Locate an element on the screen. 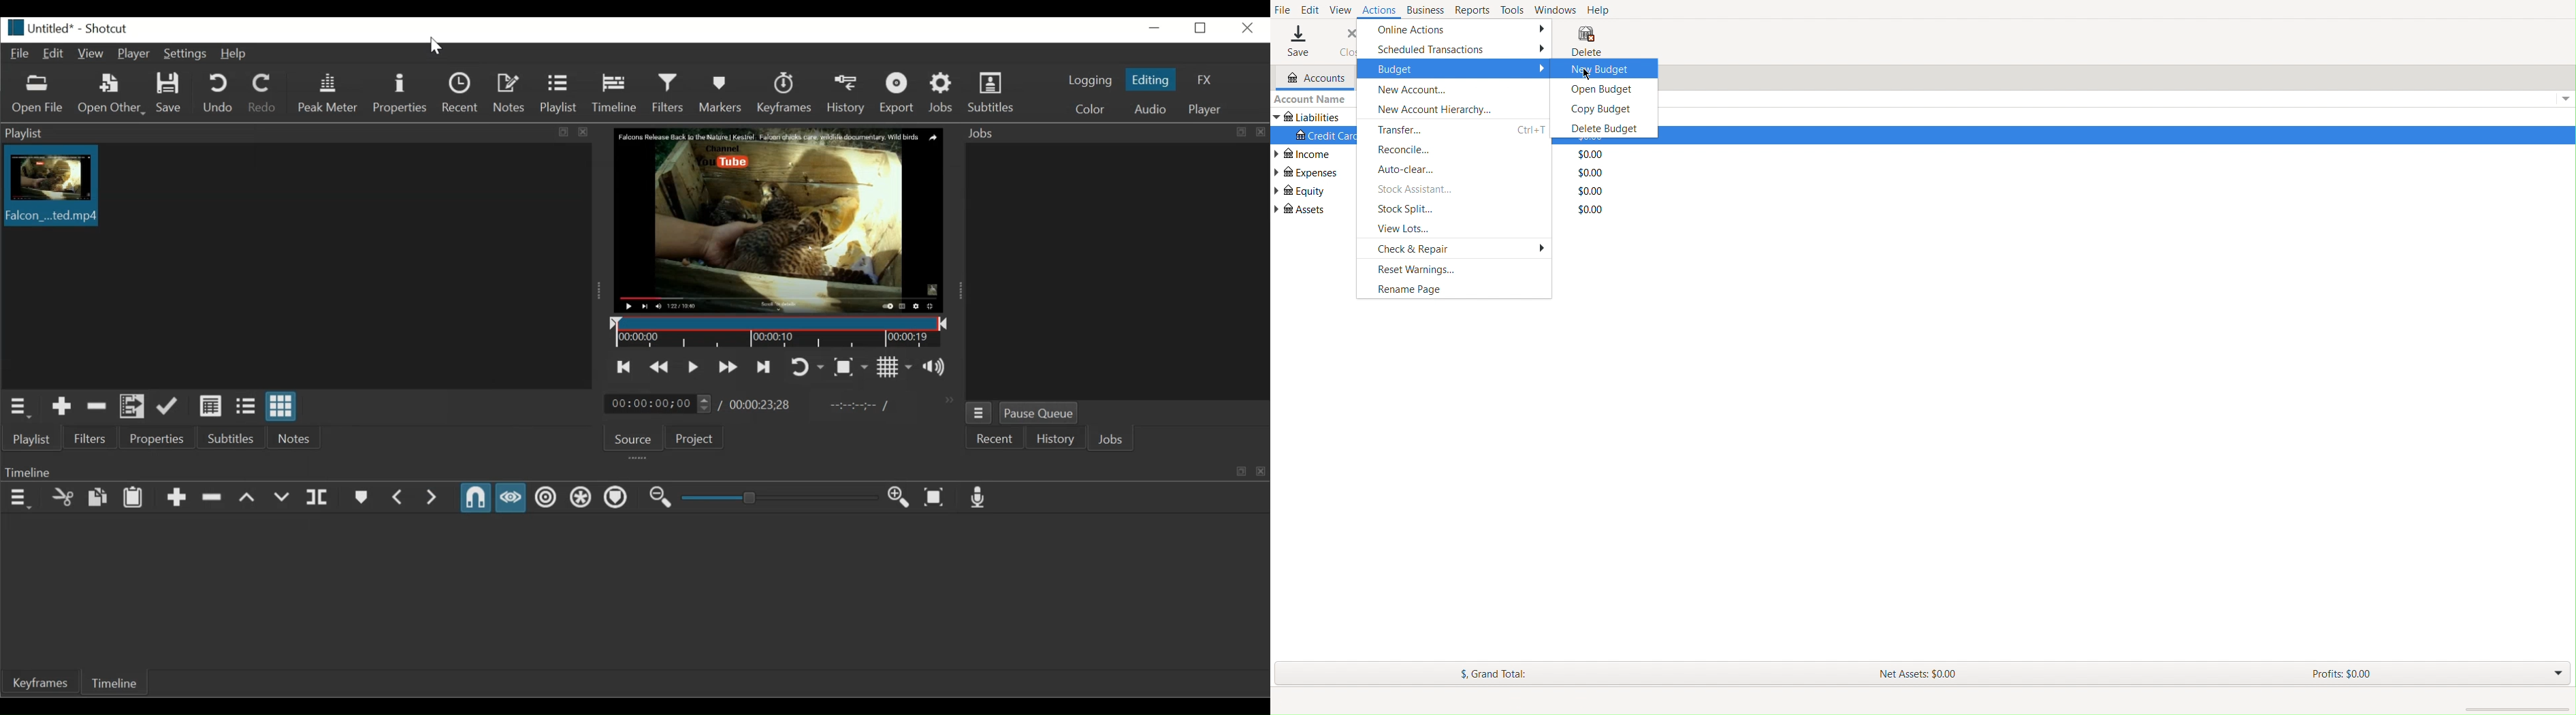 This screenshot has width=2576, height=728. Skip to the next point is located at coordinates (763, 367).